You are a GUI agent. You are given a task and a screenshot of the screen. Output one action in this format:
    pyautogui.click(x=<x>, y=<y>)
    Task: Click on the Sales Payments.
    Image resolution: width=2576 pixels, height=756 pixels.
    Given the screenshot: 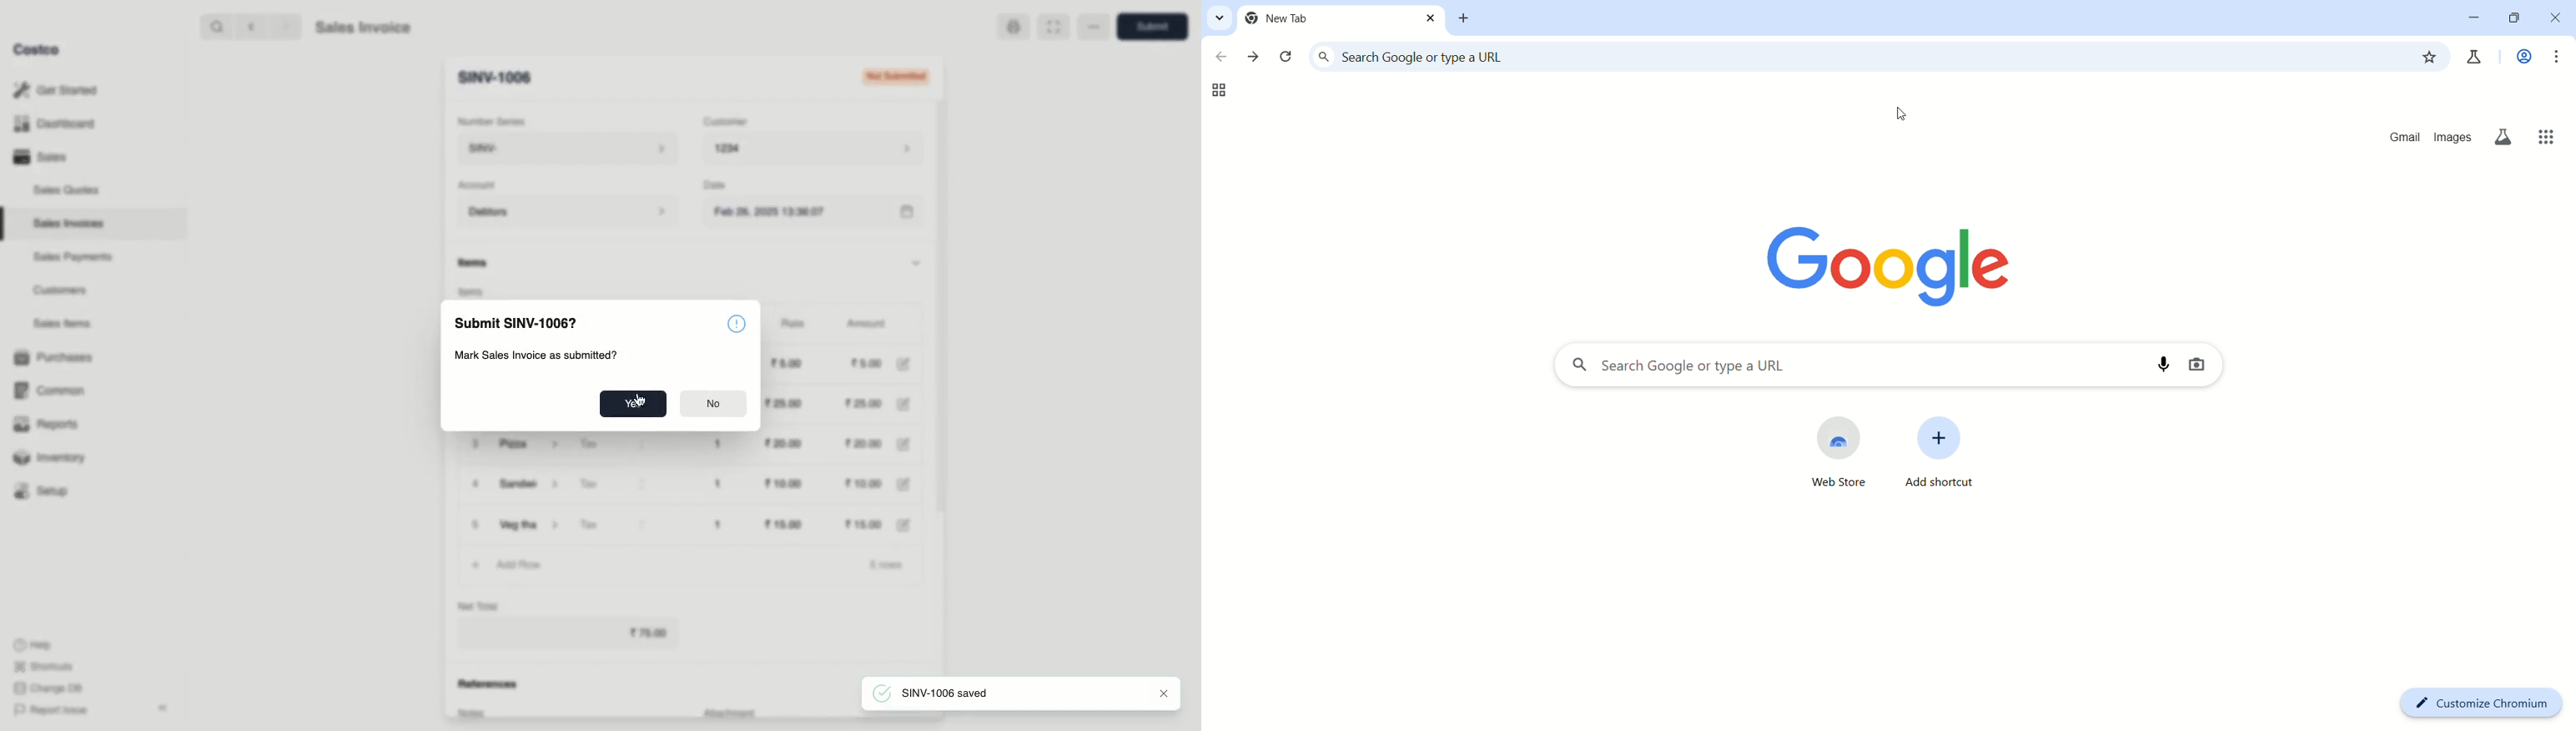 What is the action you would take?
    pyautogui.click(x=74, y=259)
    